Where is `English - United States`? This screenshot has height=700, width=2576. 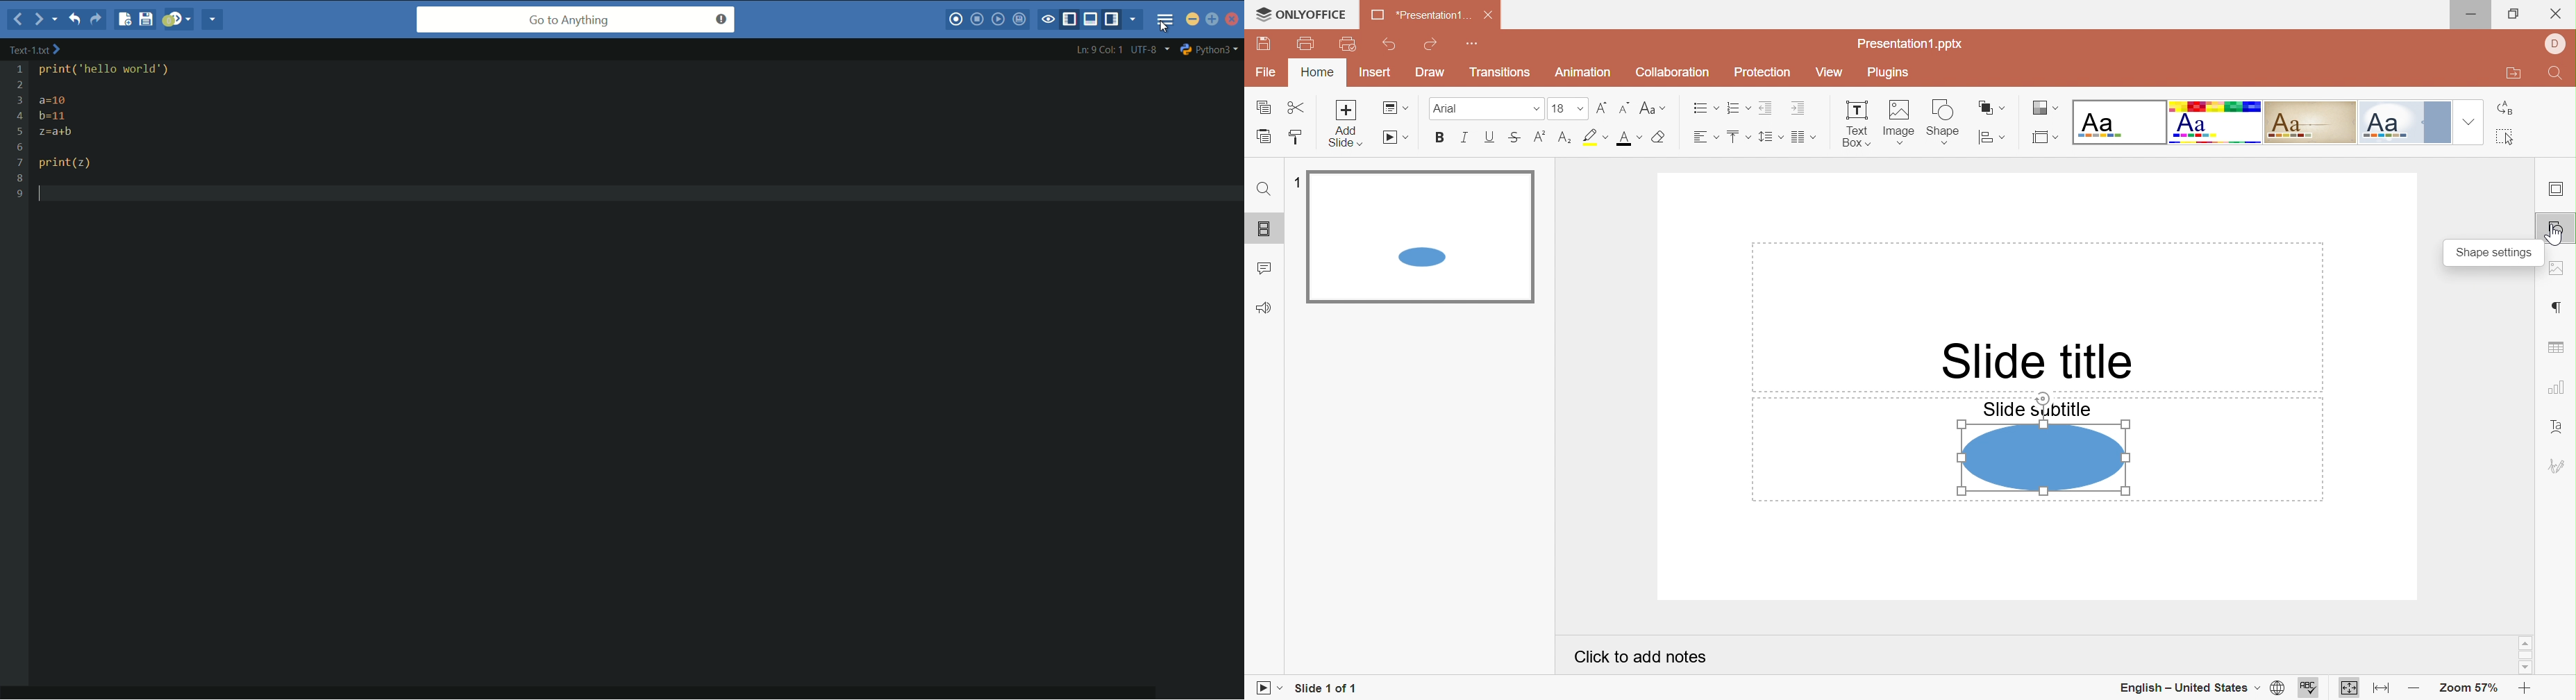
English - United States is located at coordinates (2186, 688).